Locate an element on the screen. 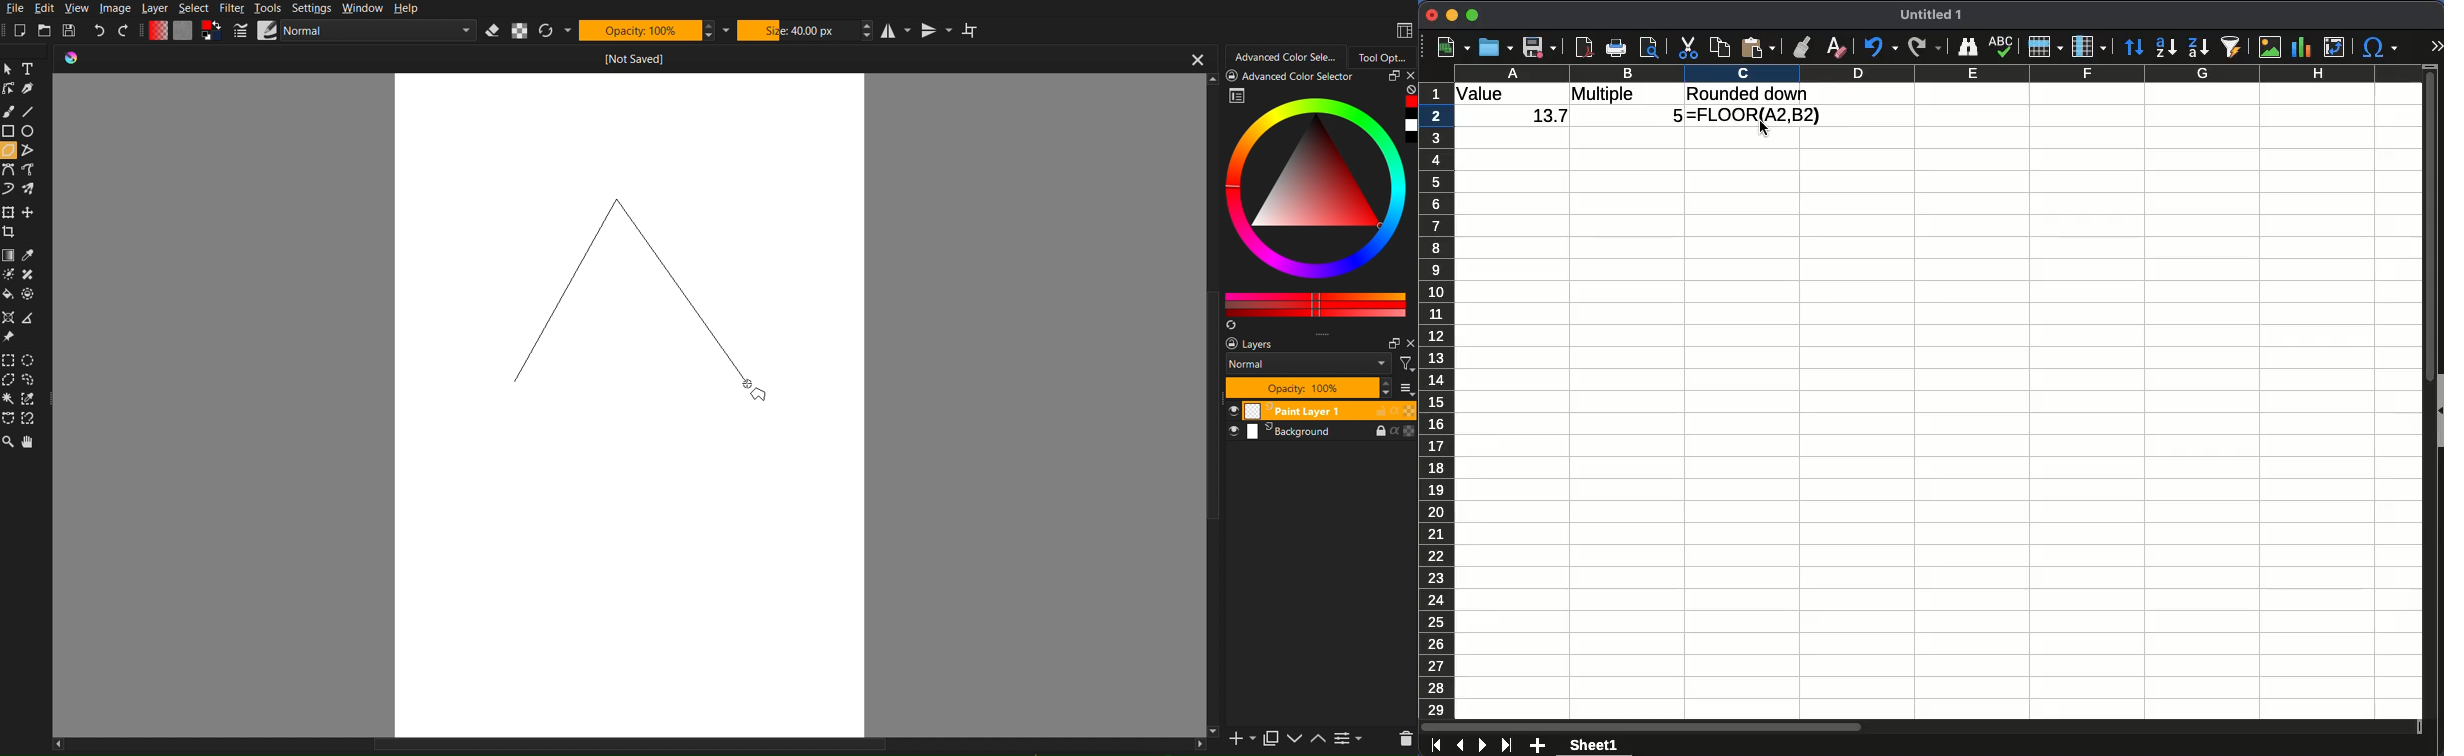  Text is located at coordinates (30, 68).